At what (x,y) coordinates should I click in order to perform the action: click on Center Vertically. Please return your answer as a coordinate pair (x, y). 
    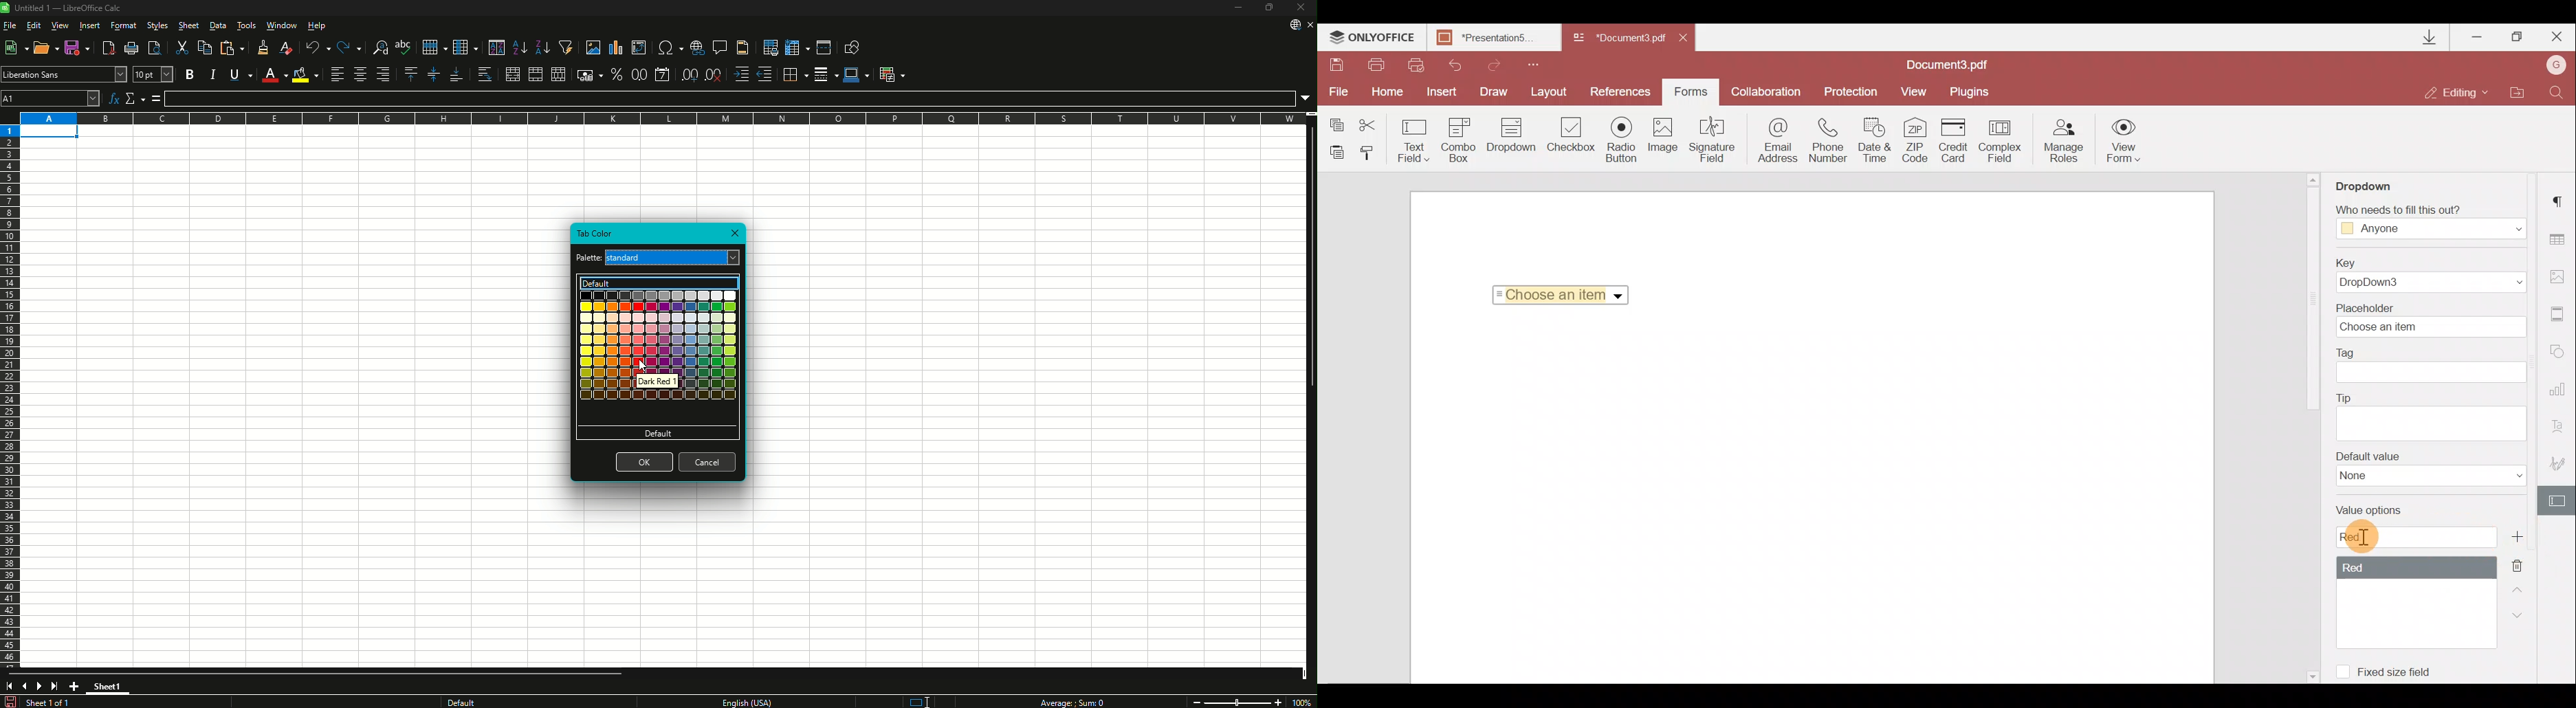
    Looking at the image, I should click on (434, 74).